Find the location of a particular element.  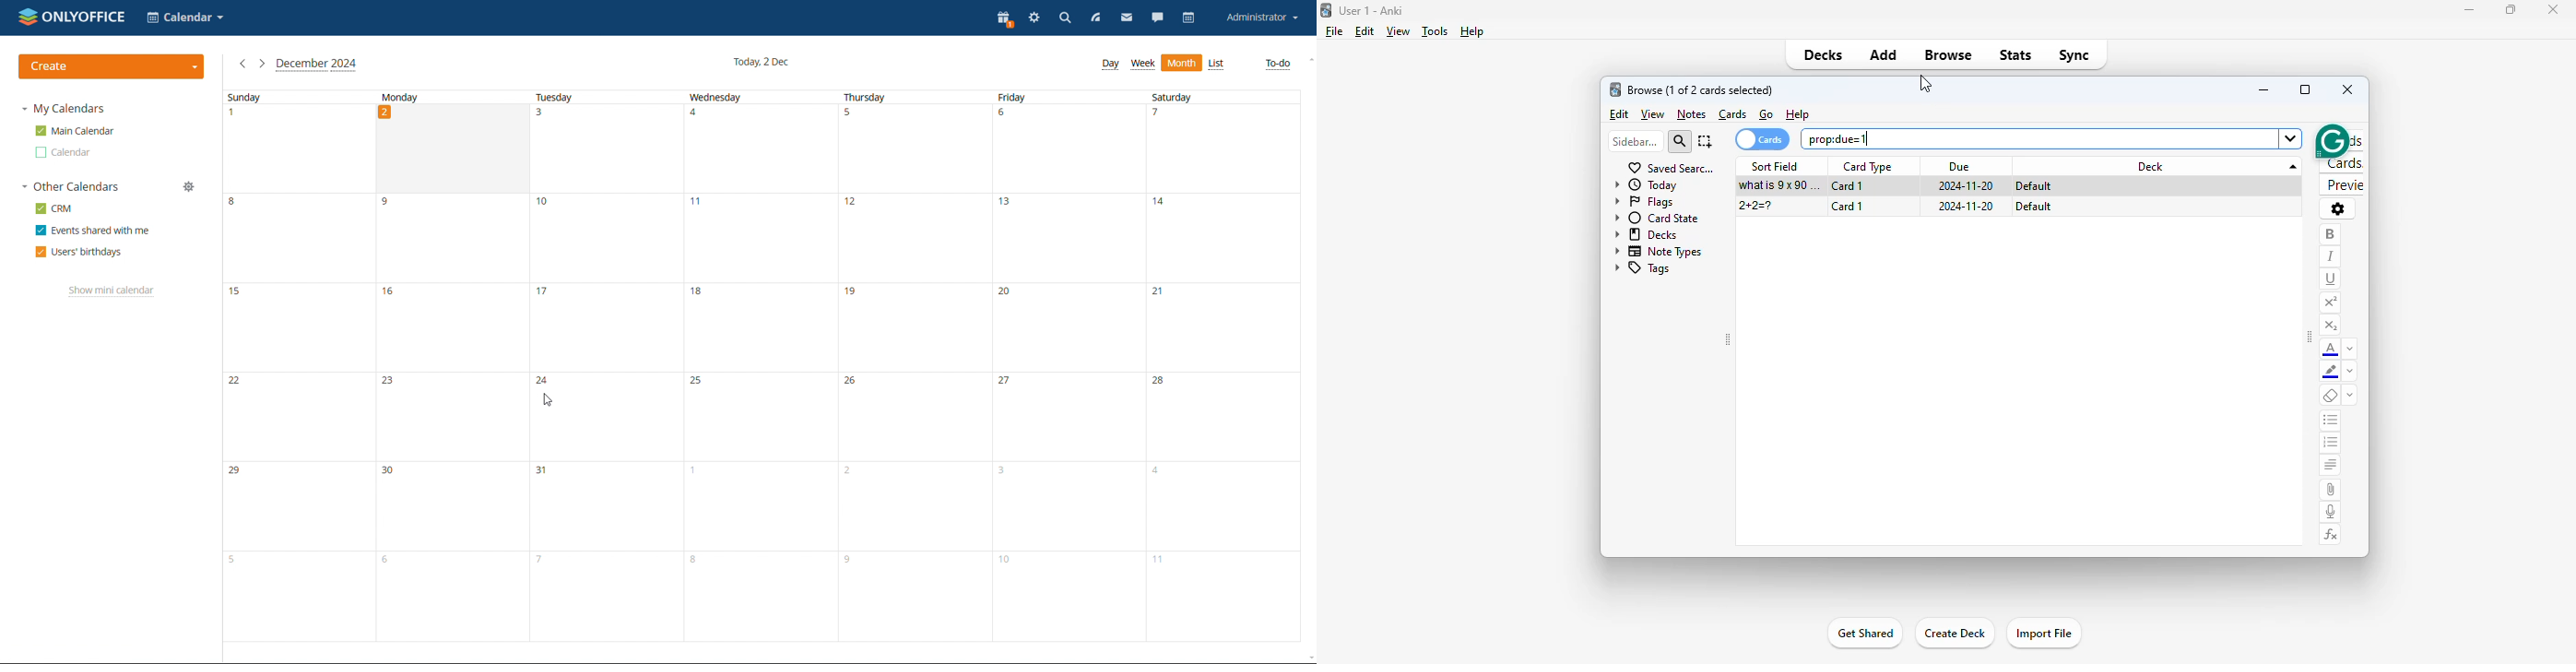

default is located at coordinates (2033, 206).